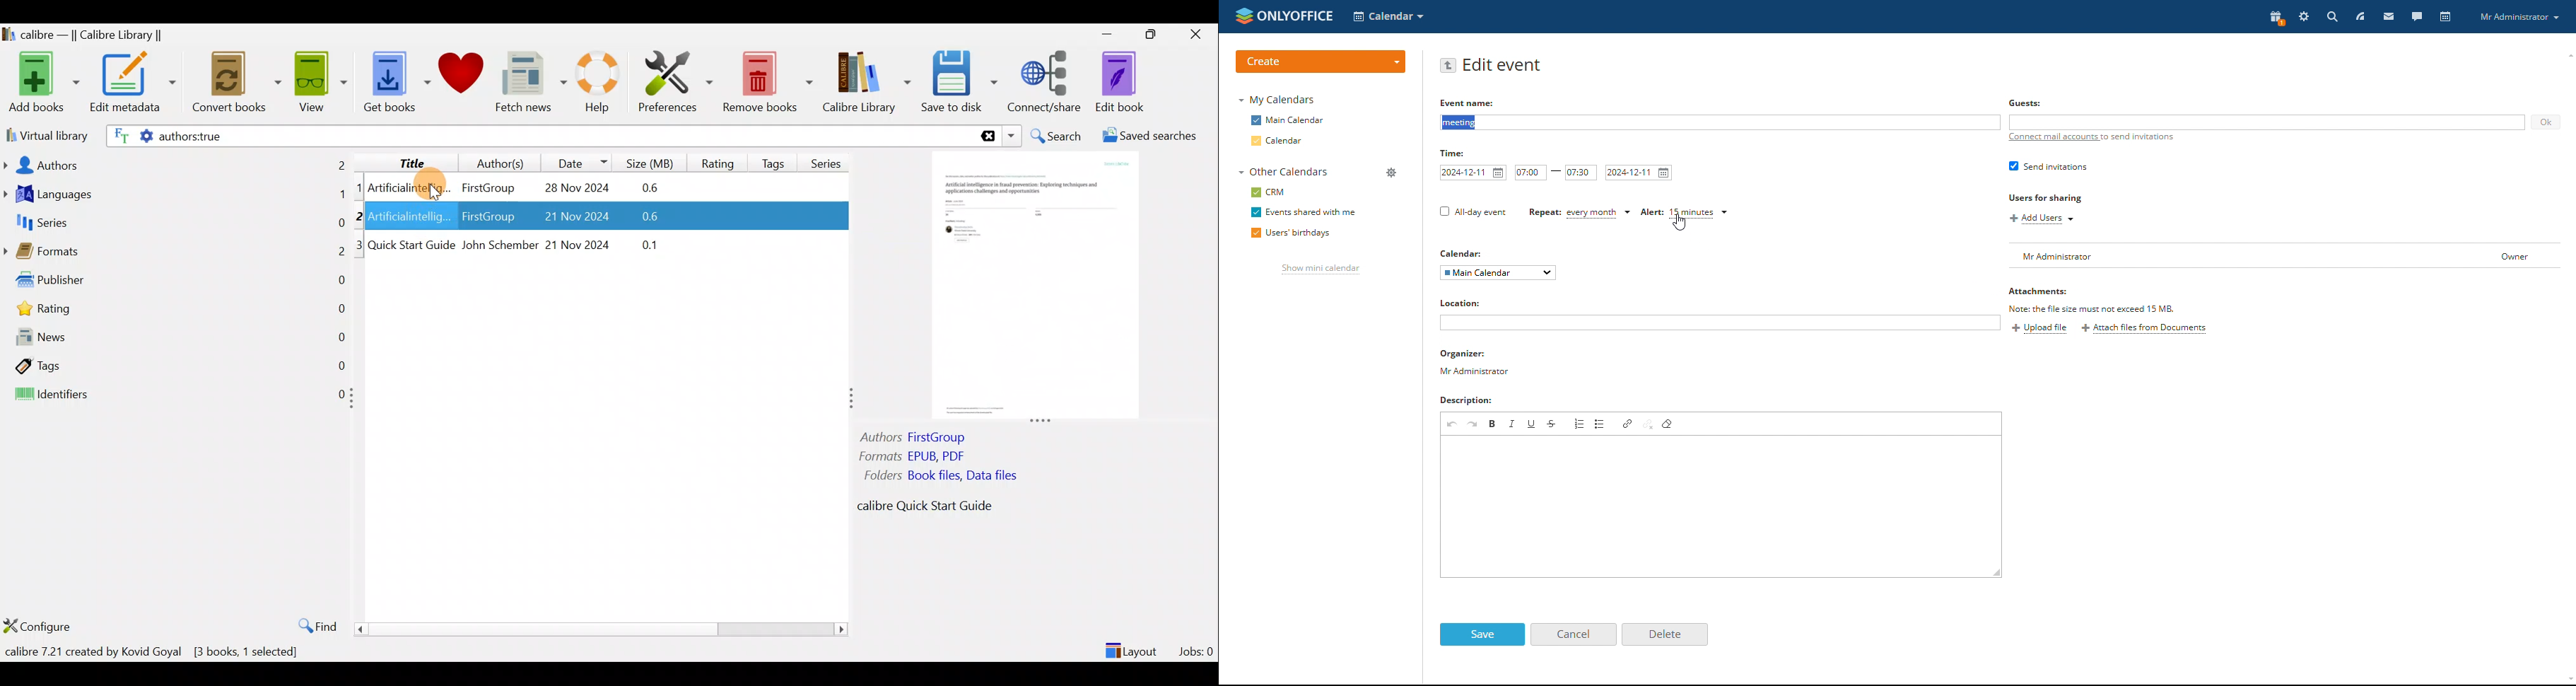  I want to click on John Schember, so click(499, 246).